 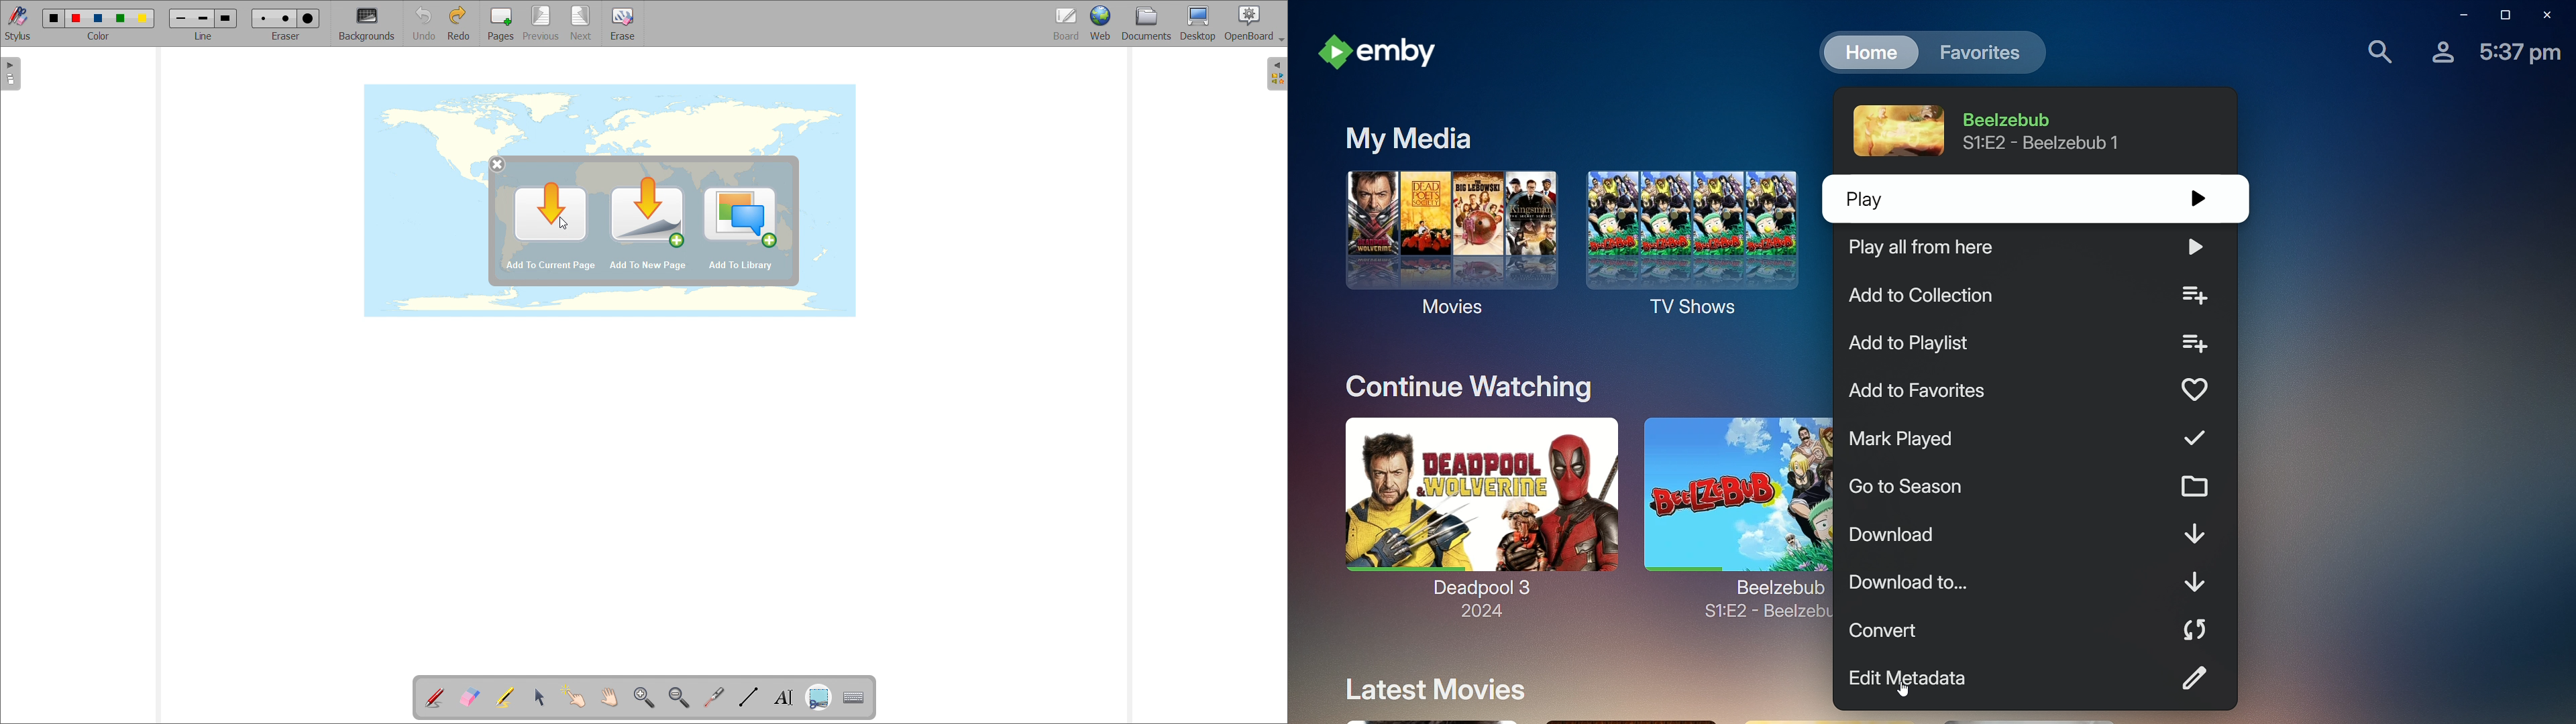 I want to click on Restore, so click(x=2501, y=17).